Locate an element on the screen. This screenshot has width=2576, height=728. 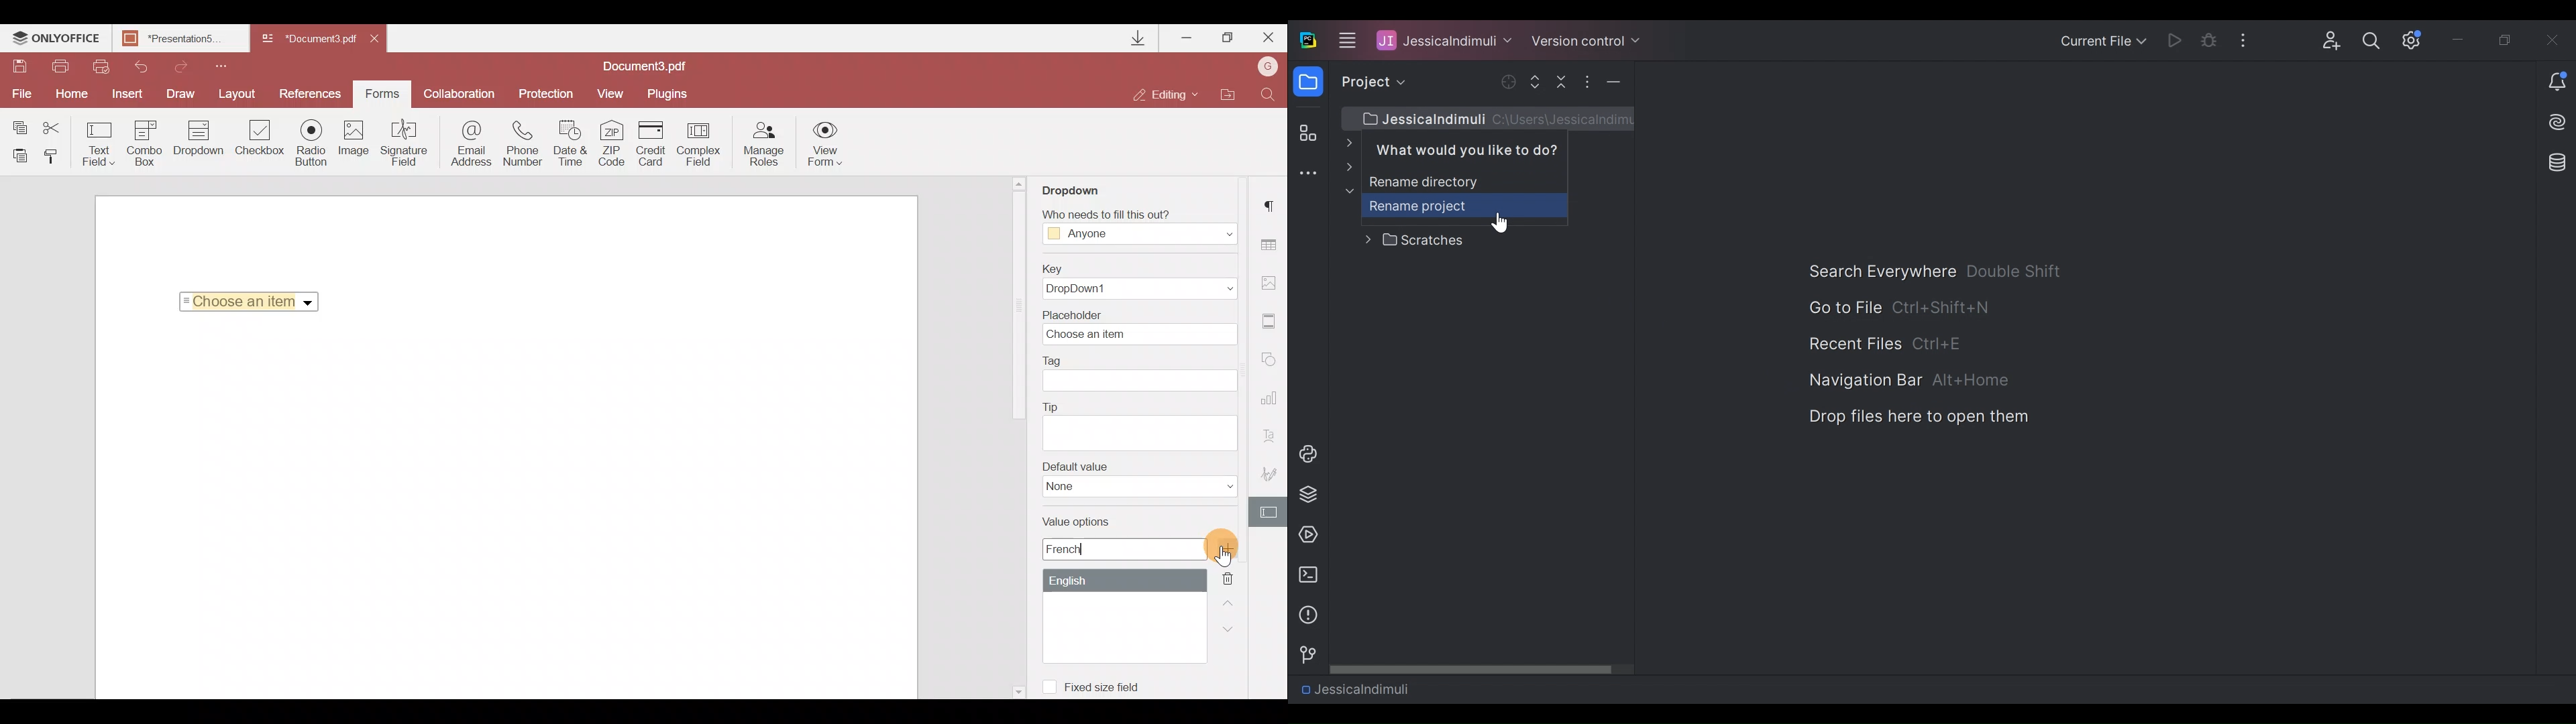
Signature field is located at coordinates (401, 142).